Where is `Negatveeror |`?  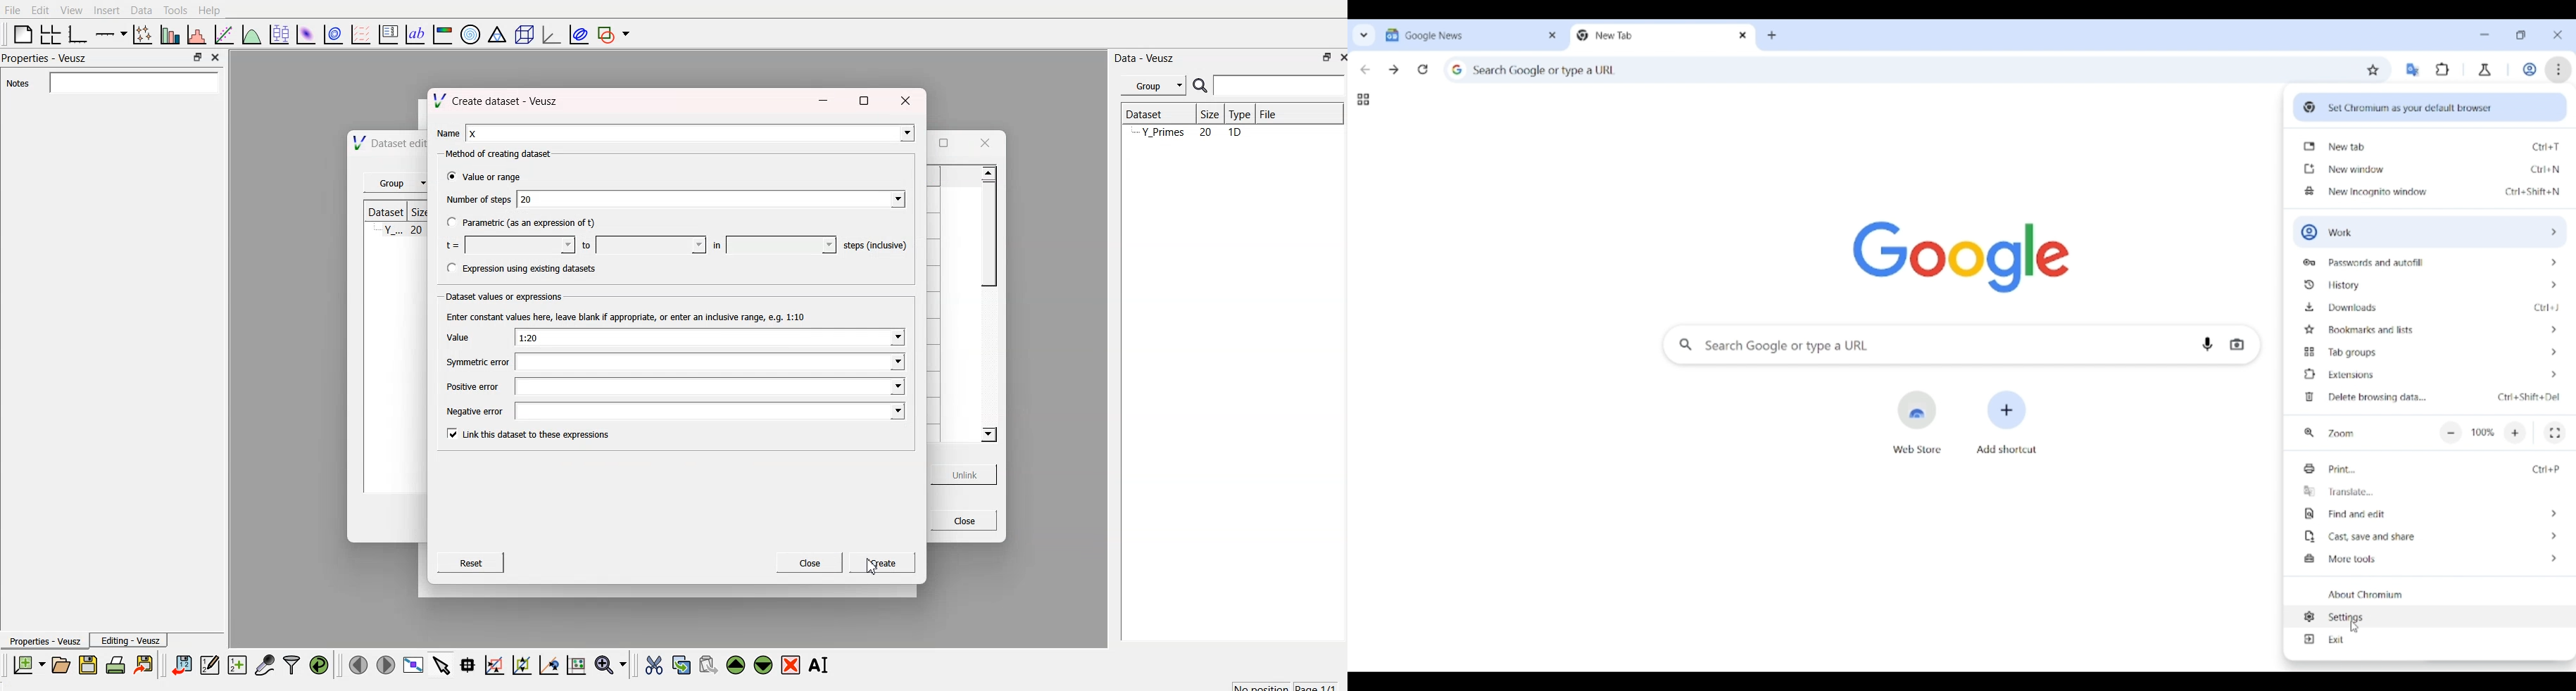 Negatveeror | is located at coordinates (677, 412).